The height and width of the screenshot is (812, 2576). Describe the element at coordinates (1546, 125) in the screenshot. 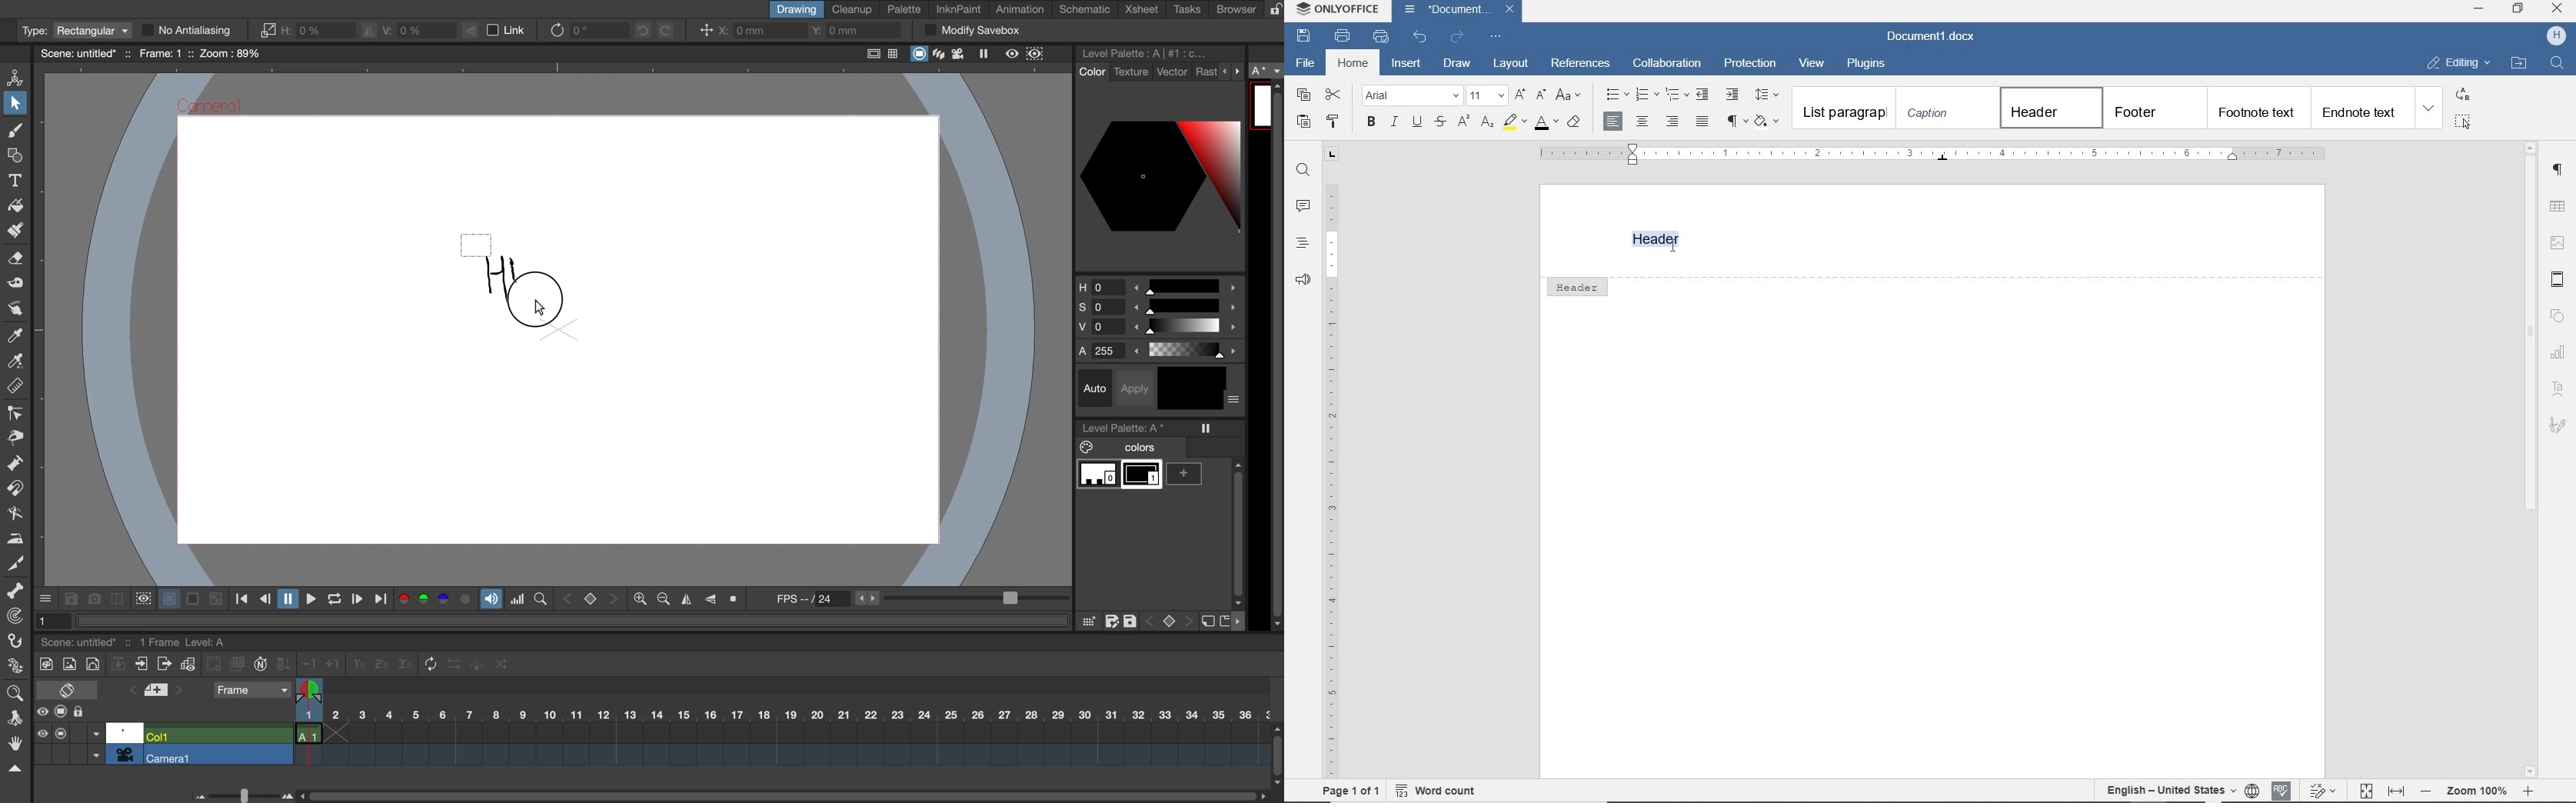

I see `font color` at that location.